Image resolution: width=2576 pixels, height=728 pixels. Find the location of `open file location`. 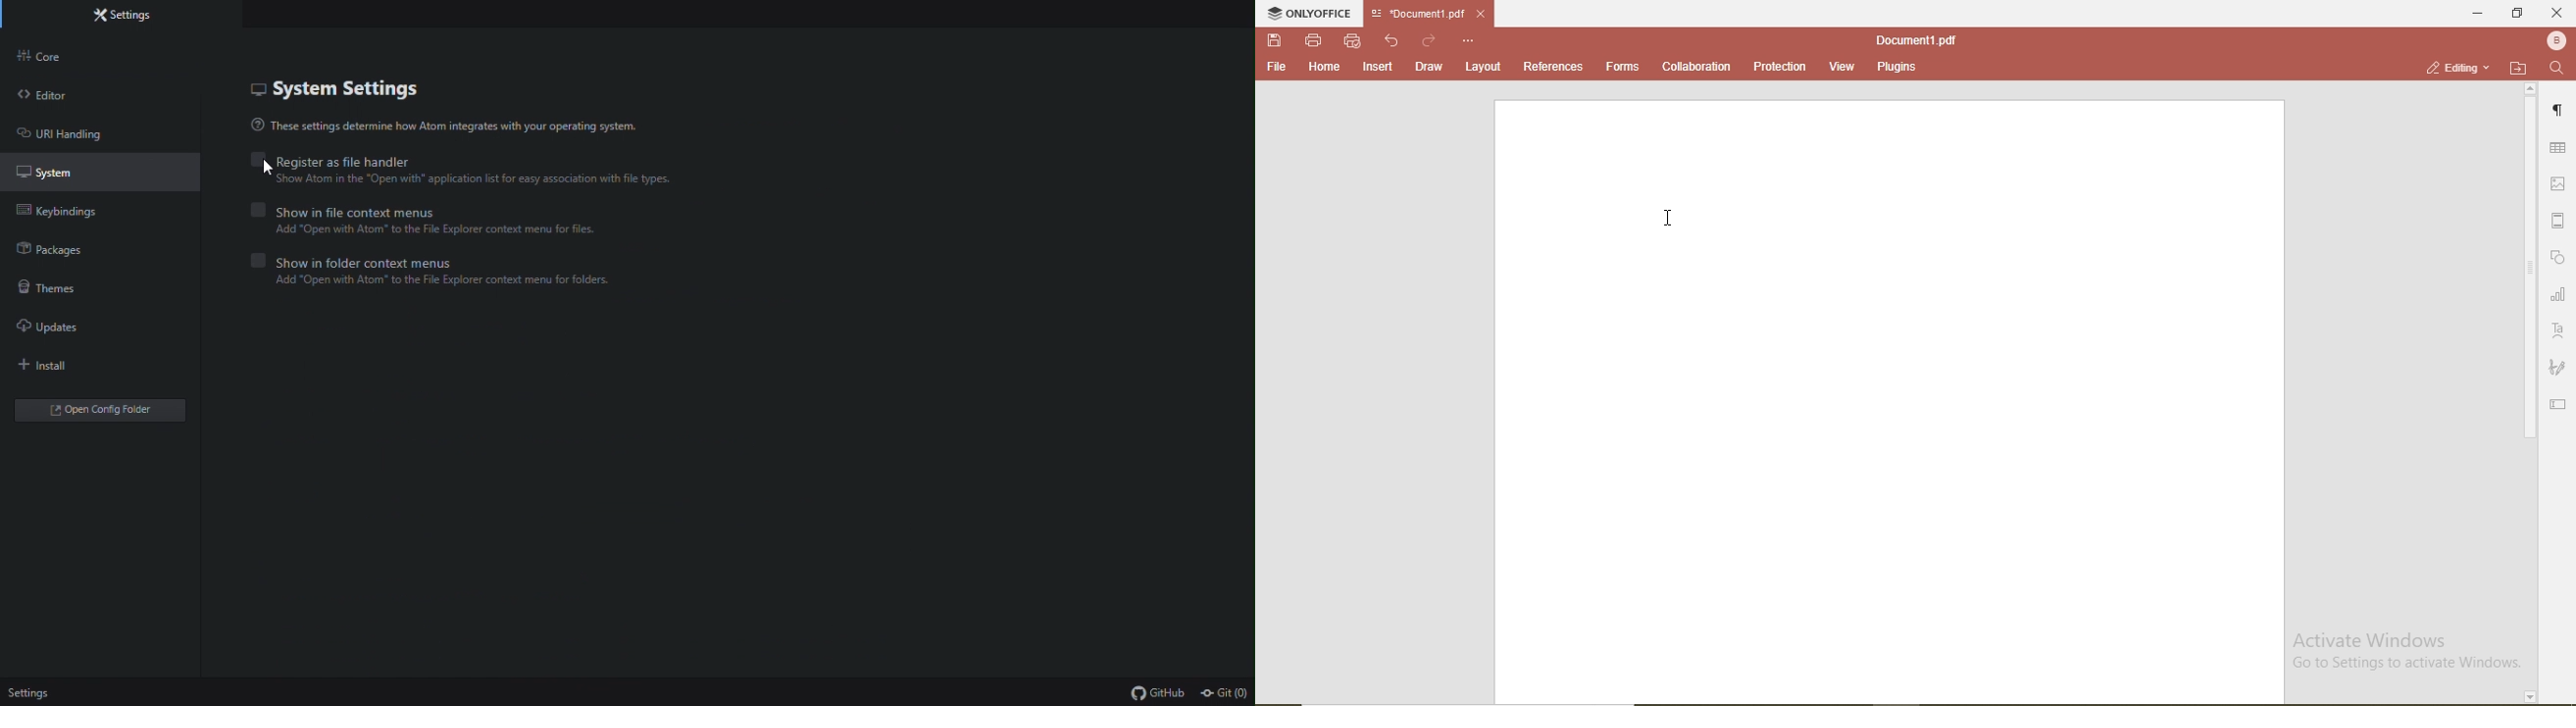

open file location is located at coordinates (2519, 69).